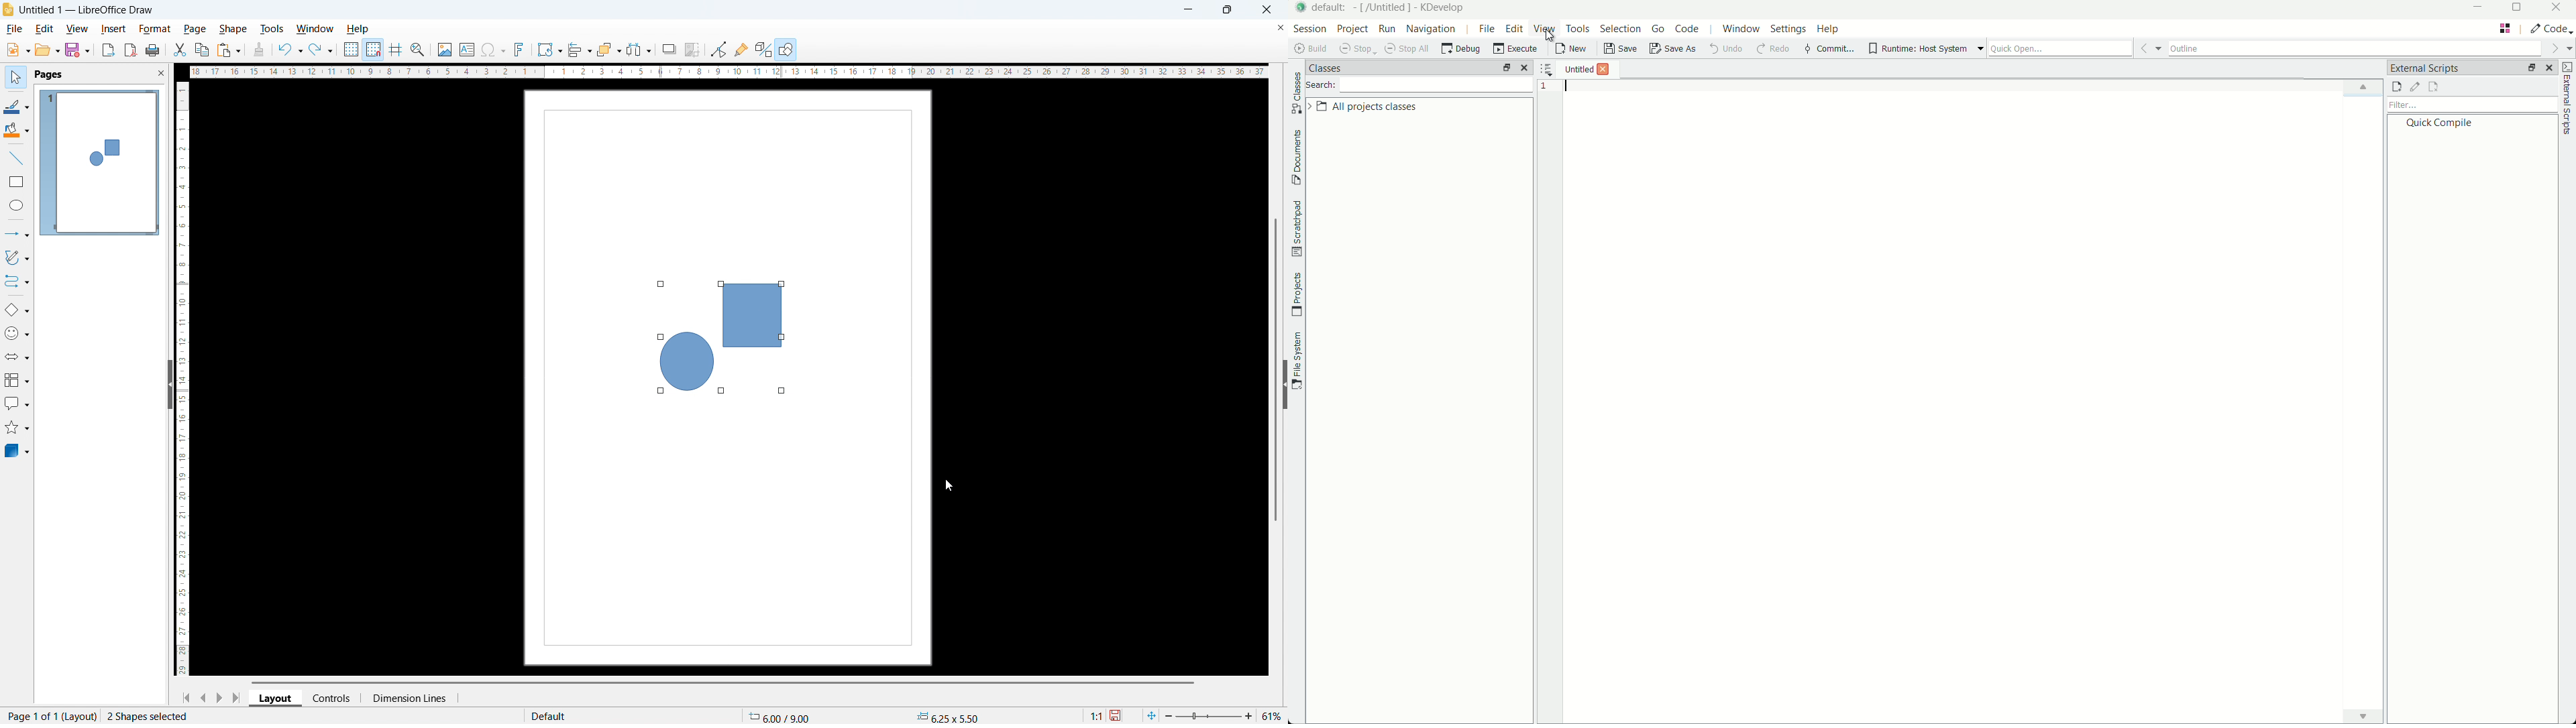 The height and width of the screenshot is (728, 2576). What do you see at coordinates (788, 49) in the screenshot?
I see `open draw functions` at bounding box center [788, 49].